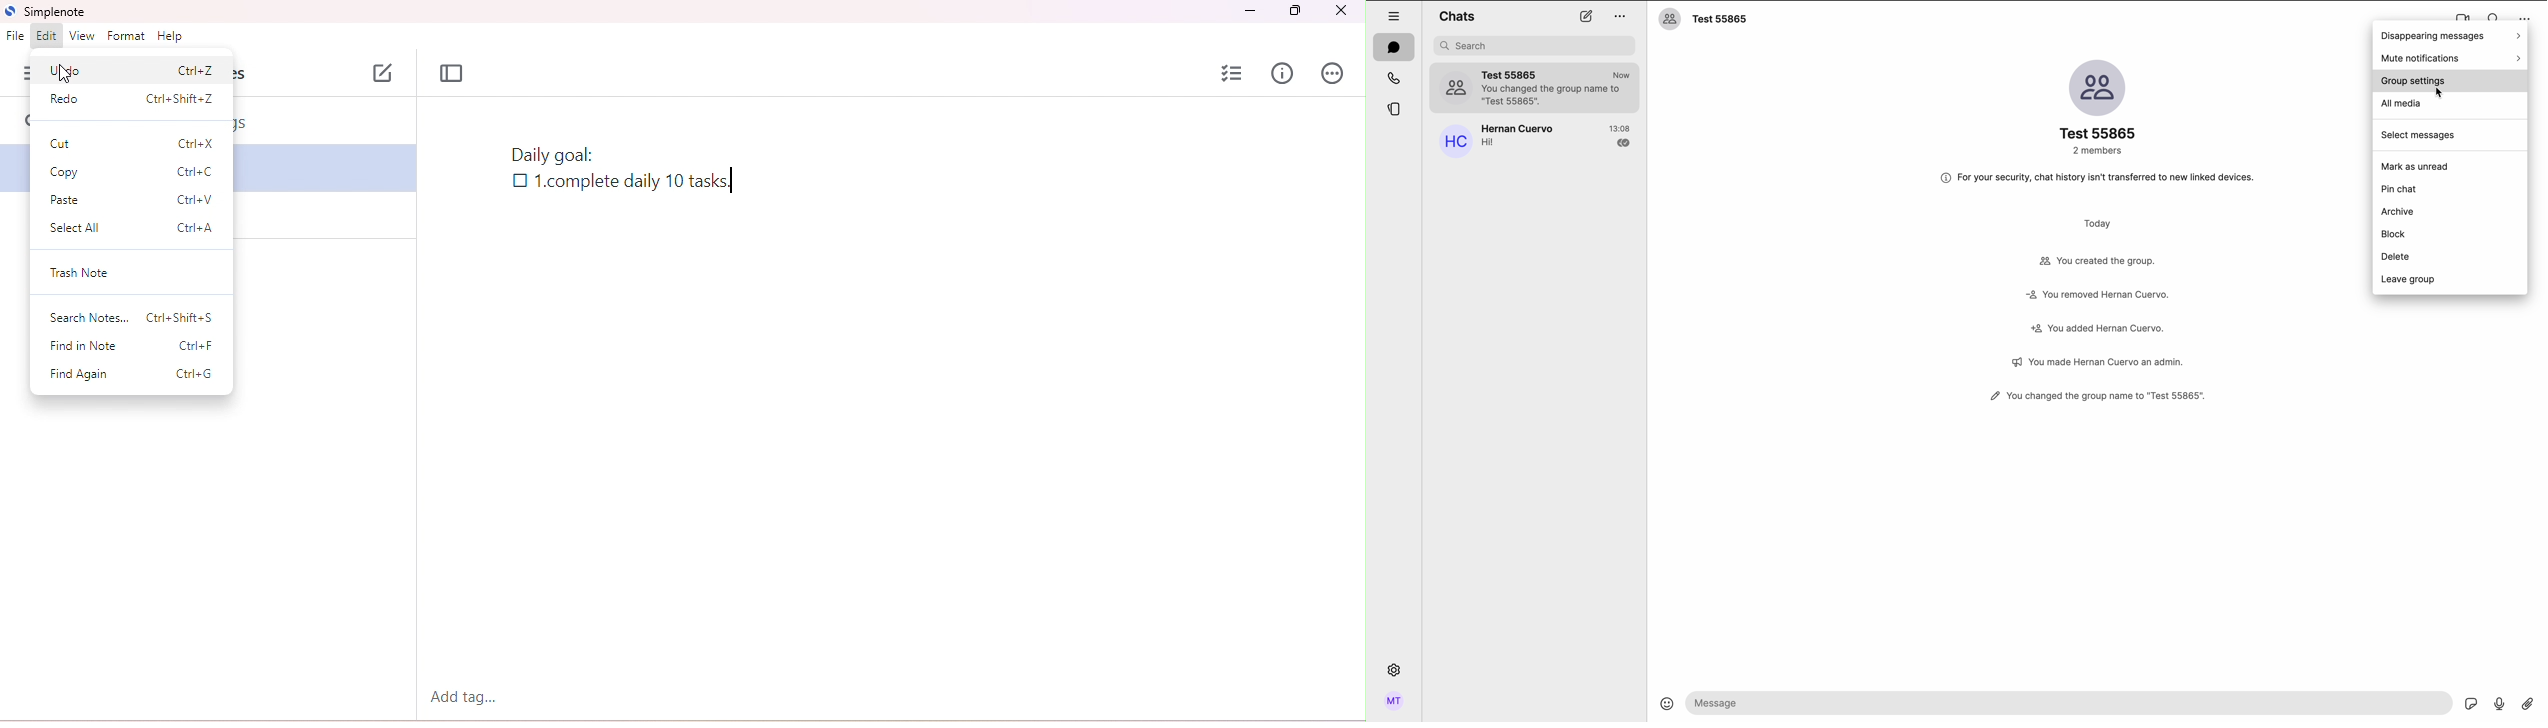 The width and height of the screenshot is (2548, 728). What do you see at coordinates (2406, 279) in the screenshot?
I see `leave group` at bounding box center [2406, 279].